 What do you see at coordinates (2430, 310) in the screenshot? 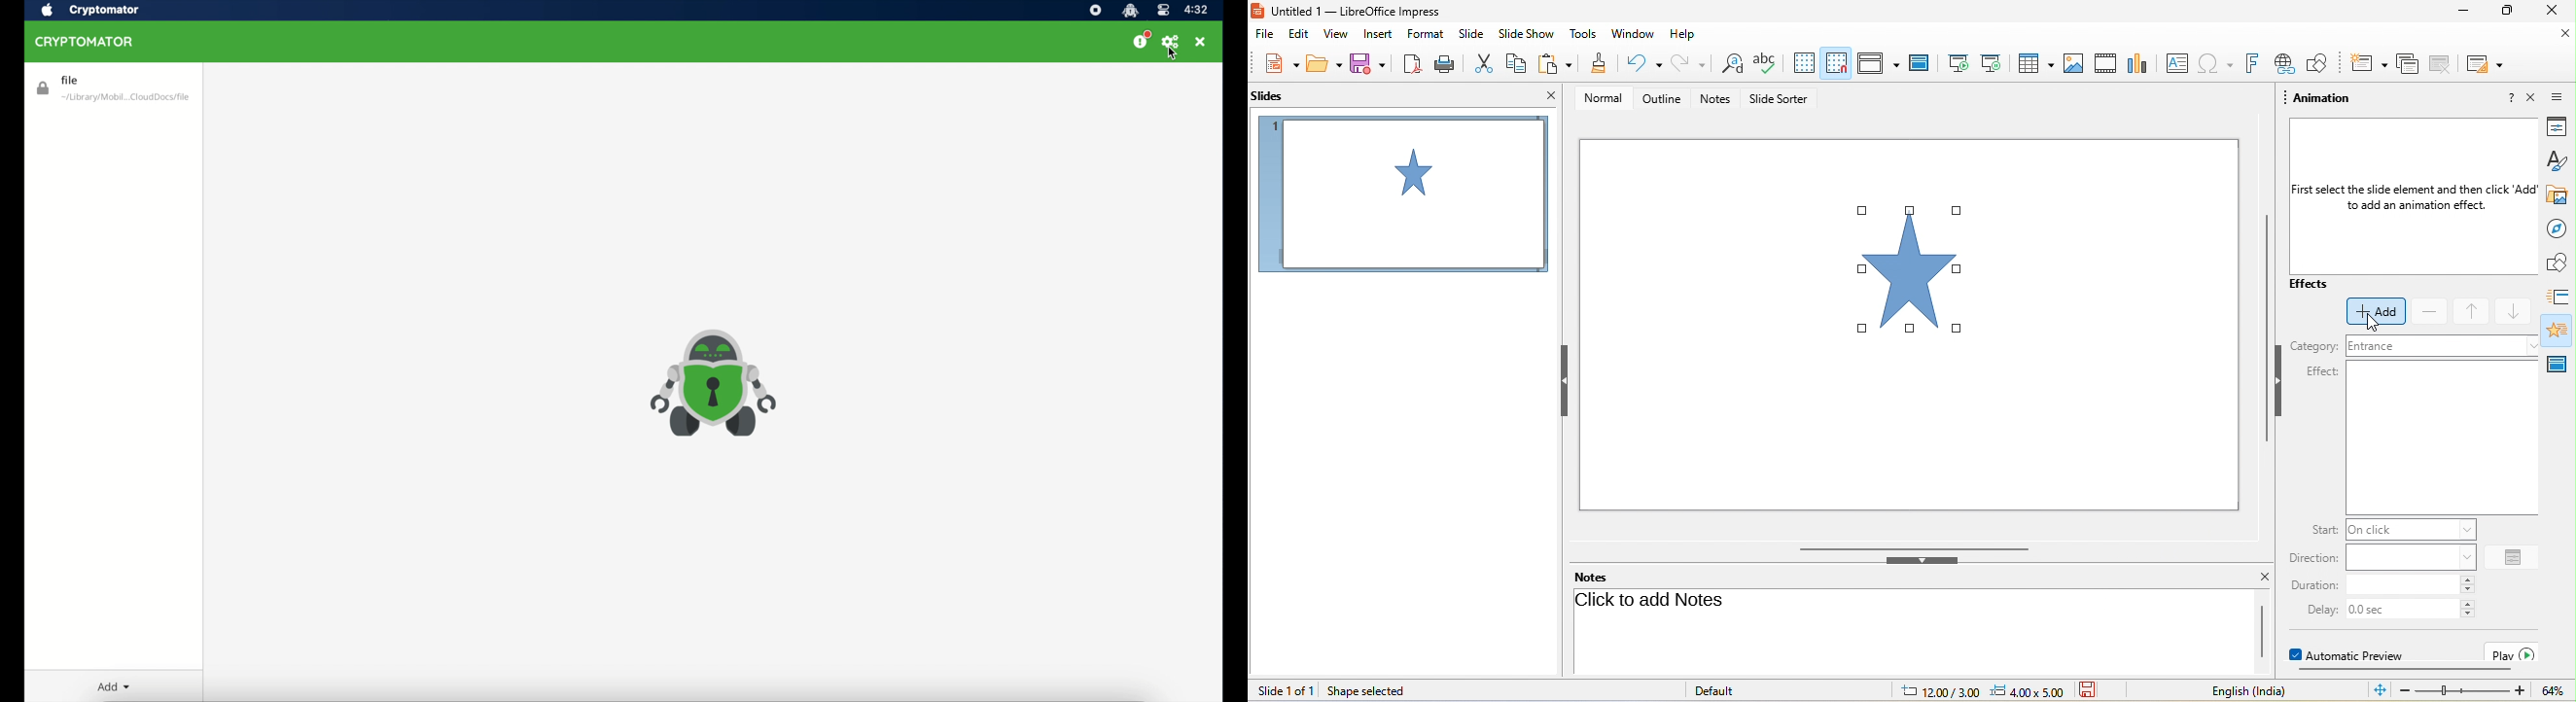
I see `remove effect` at bounding box center [2430, 310].